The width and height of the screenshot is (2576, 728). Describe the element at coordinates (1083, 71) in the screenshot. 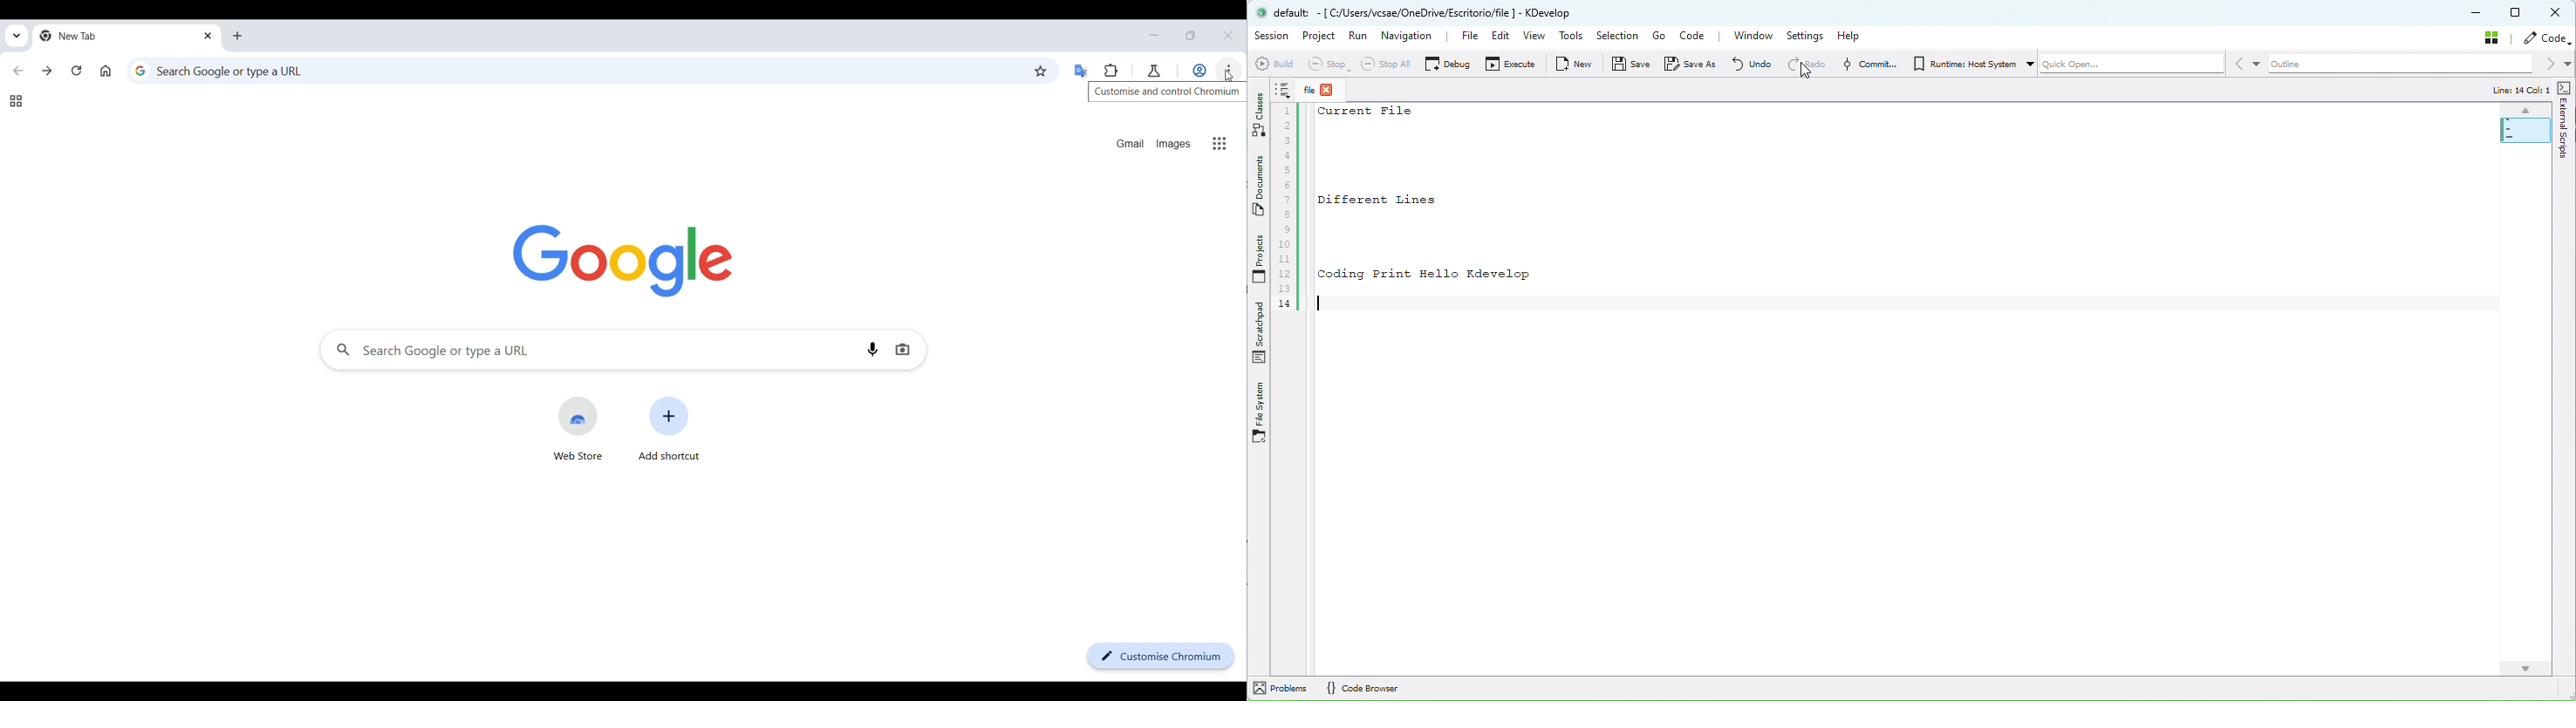

I see `Google translator extension` at that location.